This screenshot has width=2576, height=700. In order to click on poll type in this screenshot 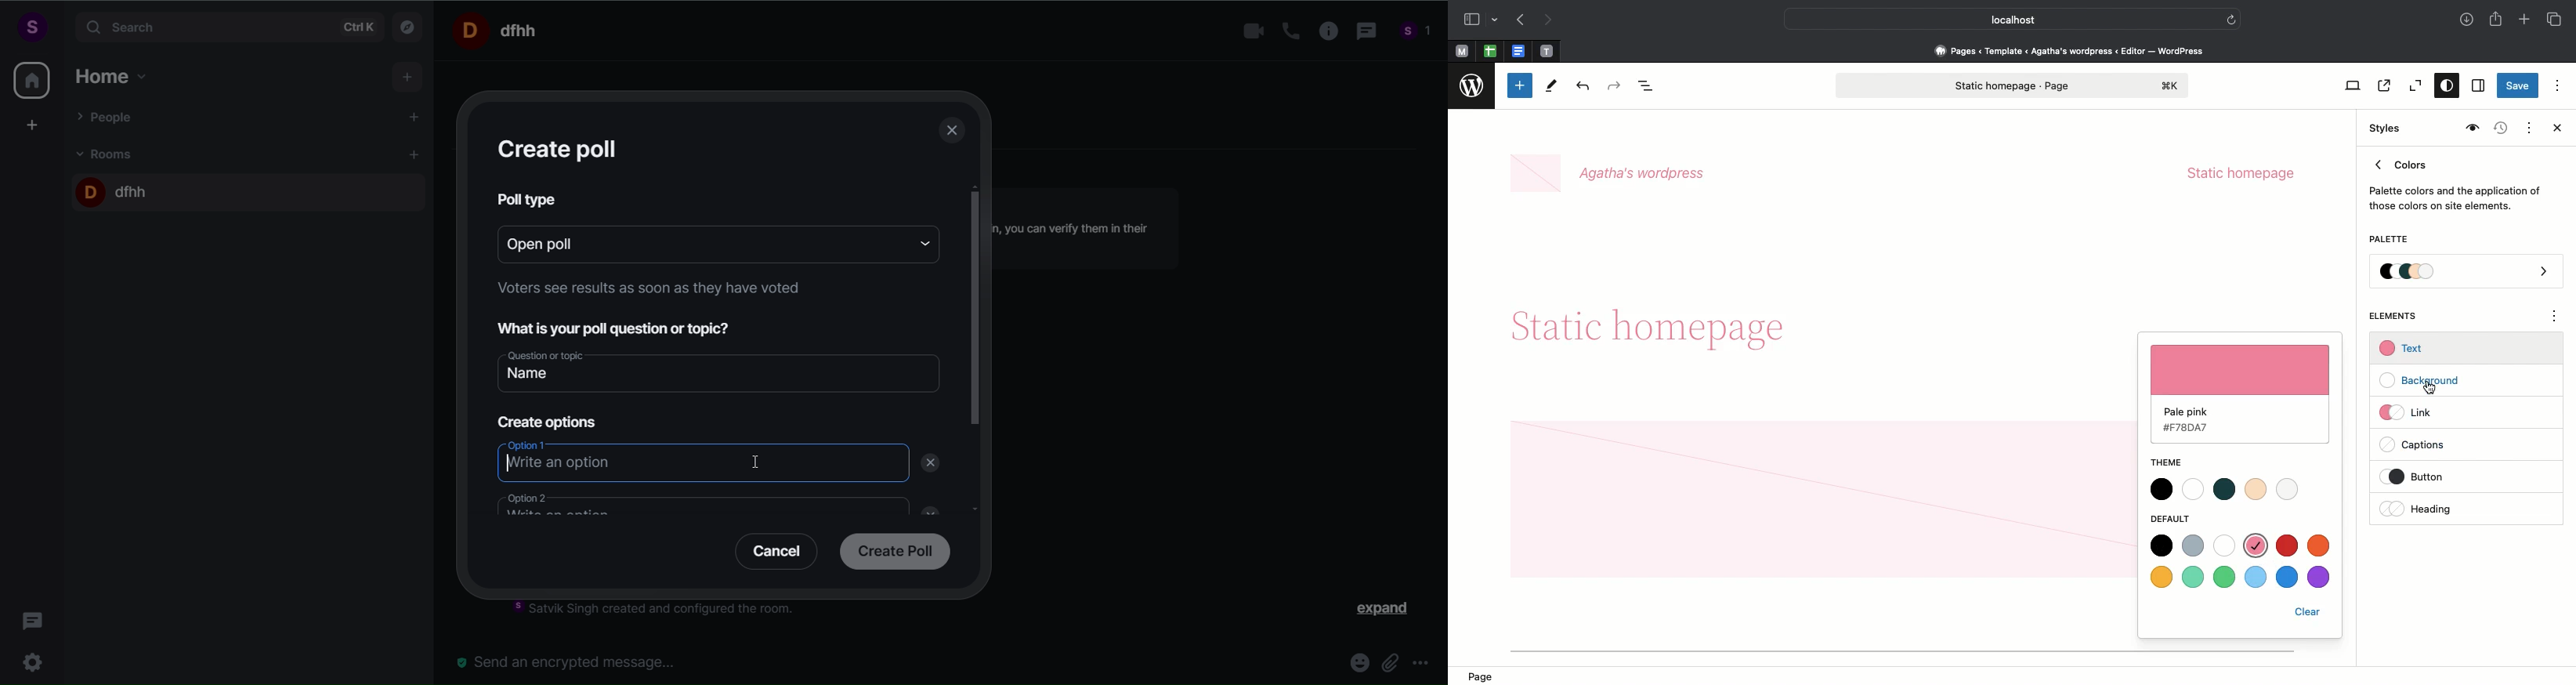, I will do `click(529, 199)`.